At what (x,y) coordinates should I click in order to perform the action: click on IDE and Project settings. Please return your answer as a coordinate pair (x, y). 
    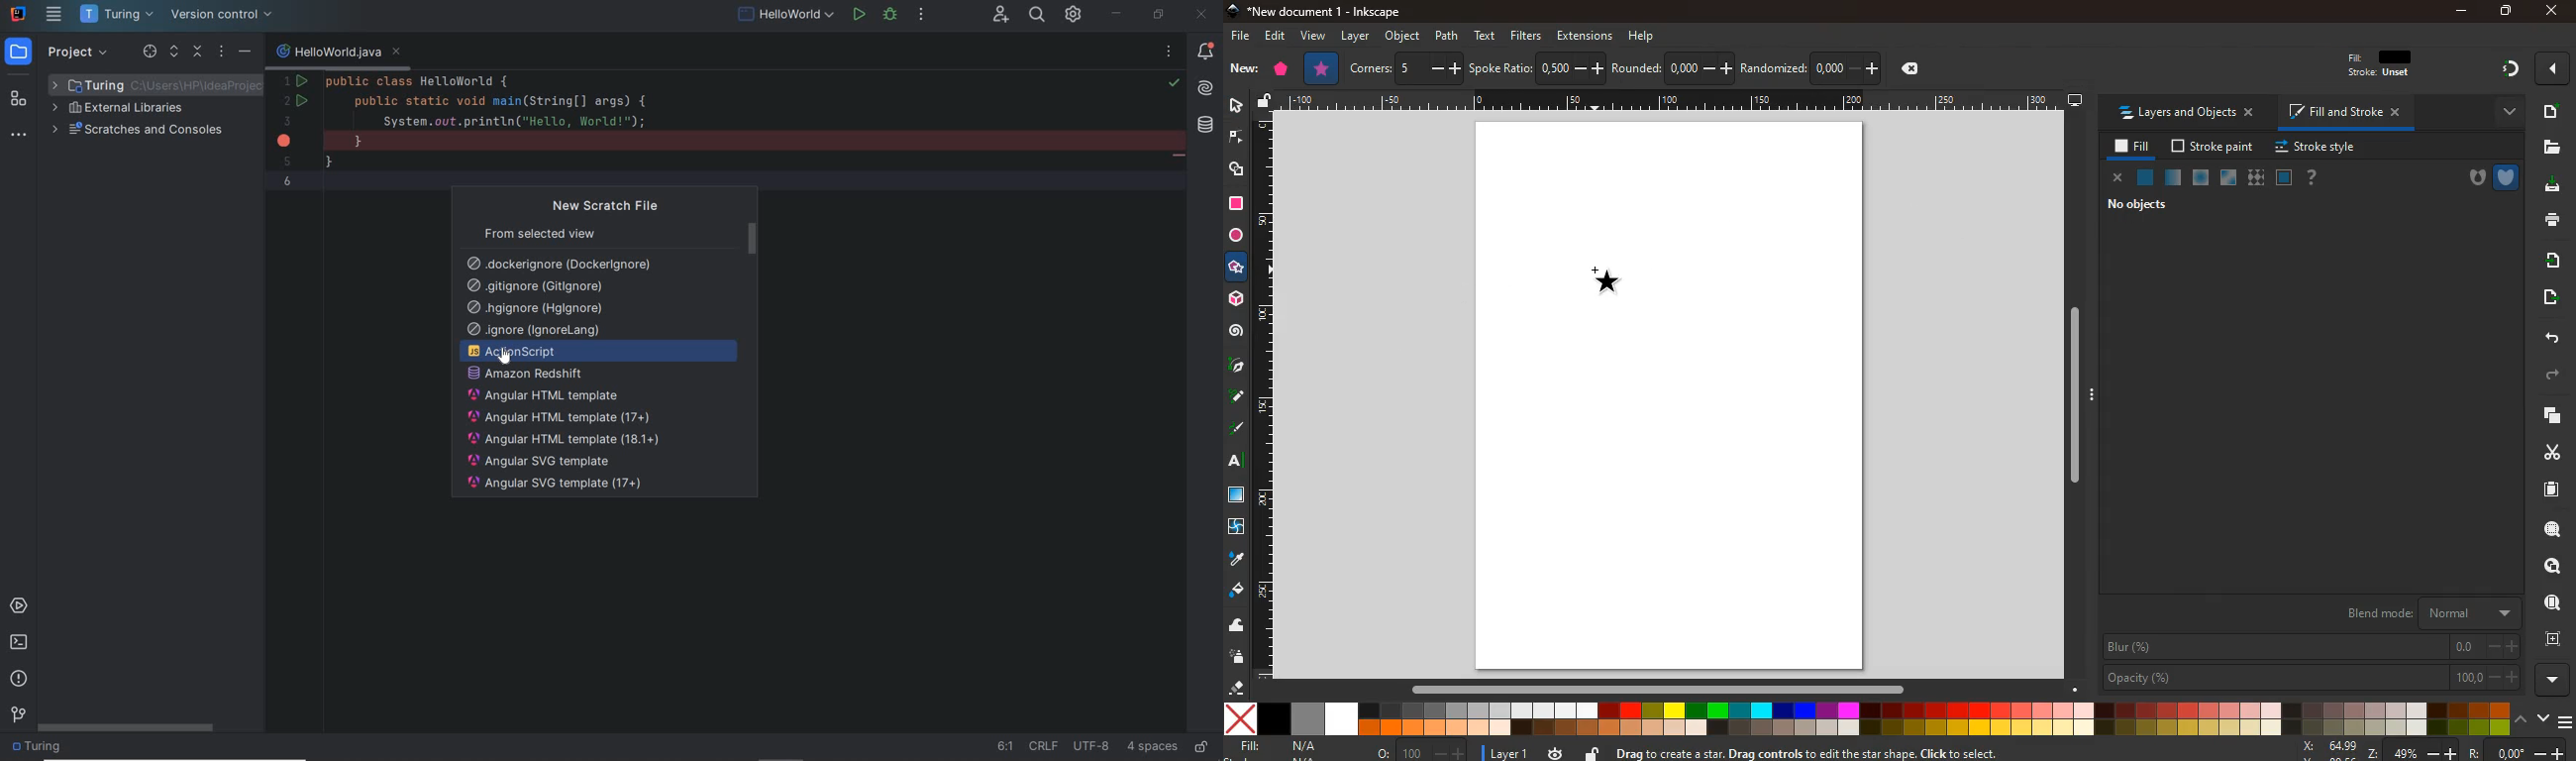
    Looking at the image, I should click on (1075, 16).